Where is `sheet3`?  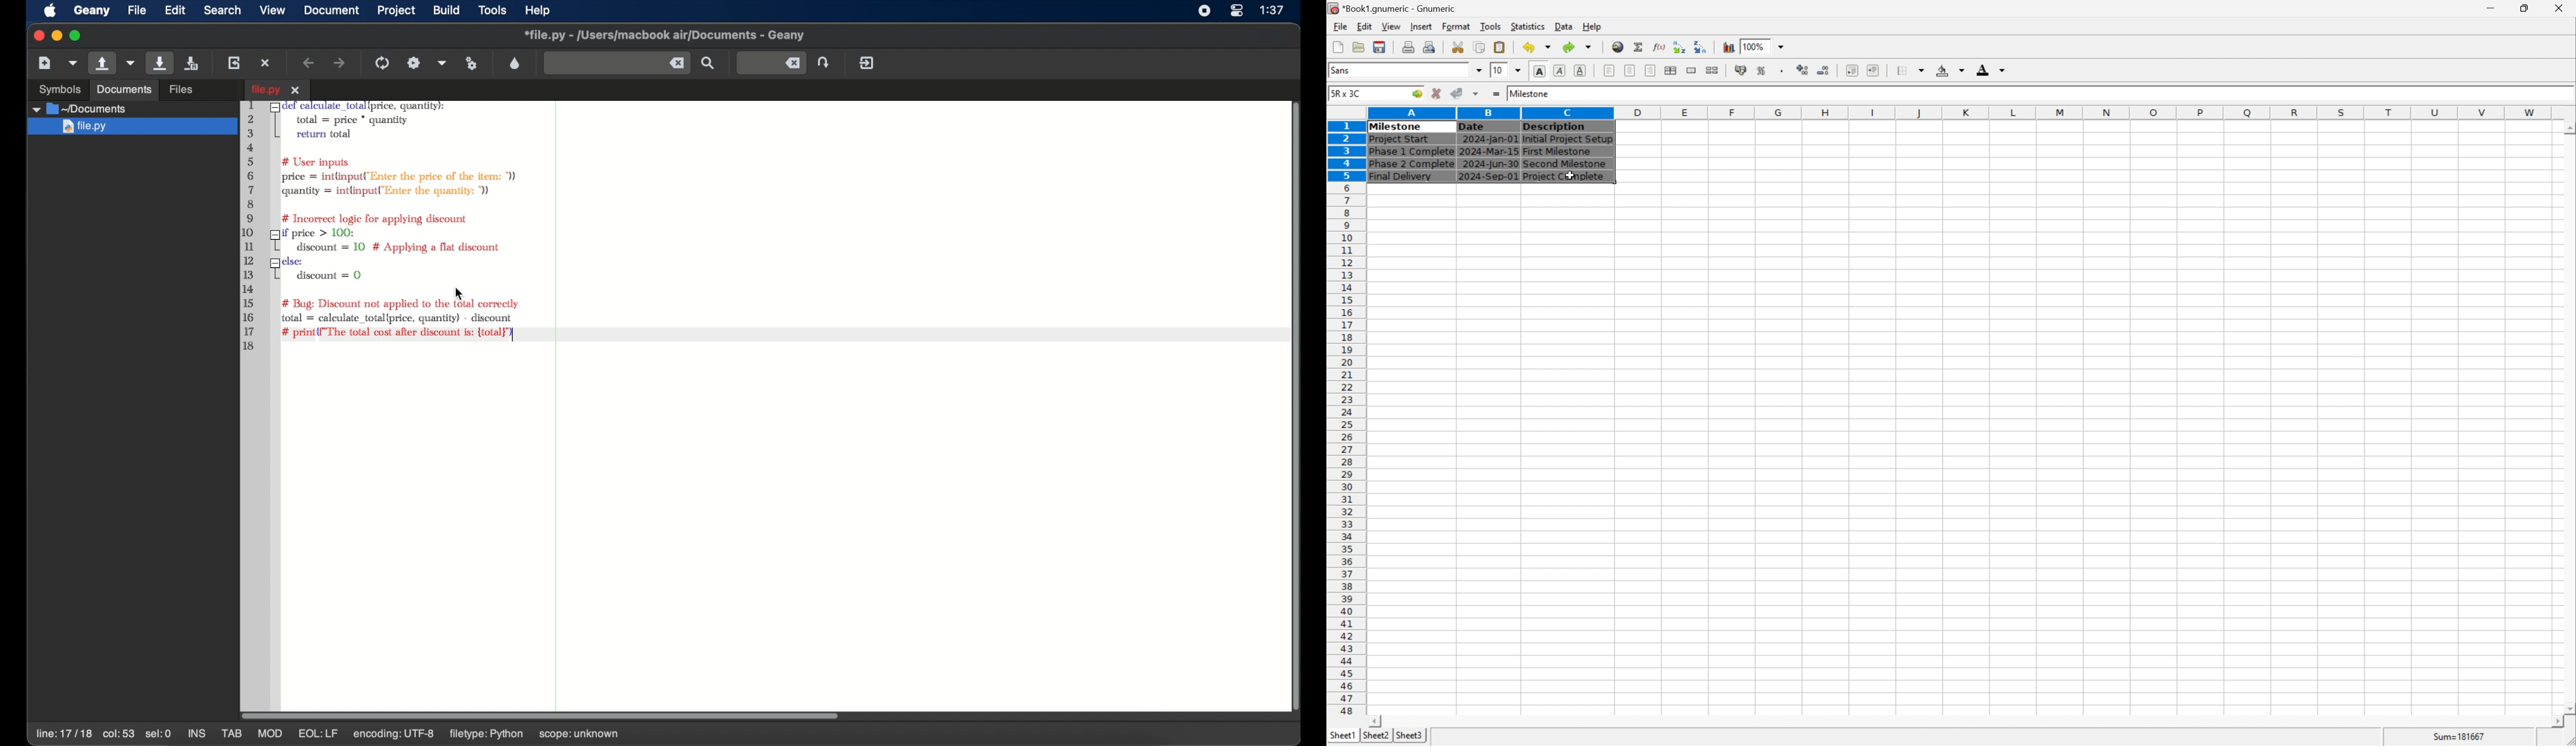
sheet3 is located at coordinates (1409, 738).